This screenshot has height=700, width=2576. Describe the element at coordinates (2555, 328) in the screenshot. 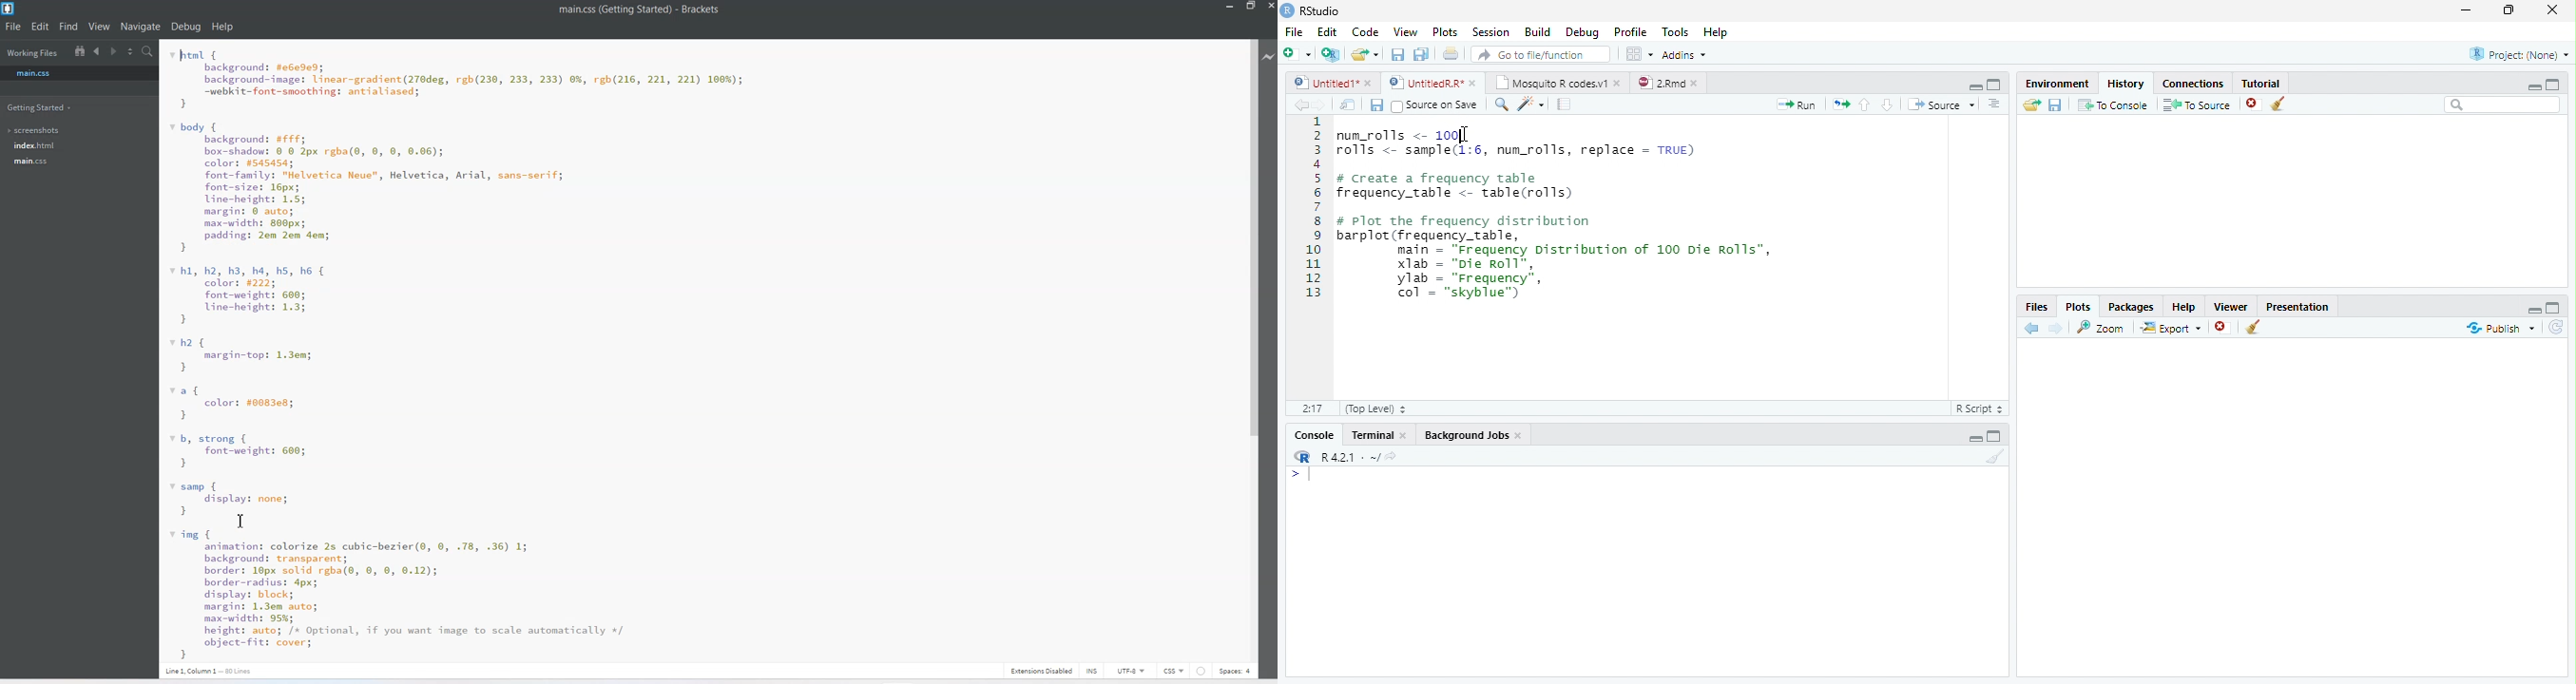

I see `Refresh List` at that location.